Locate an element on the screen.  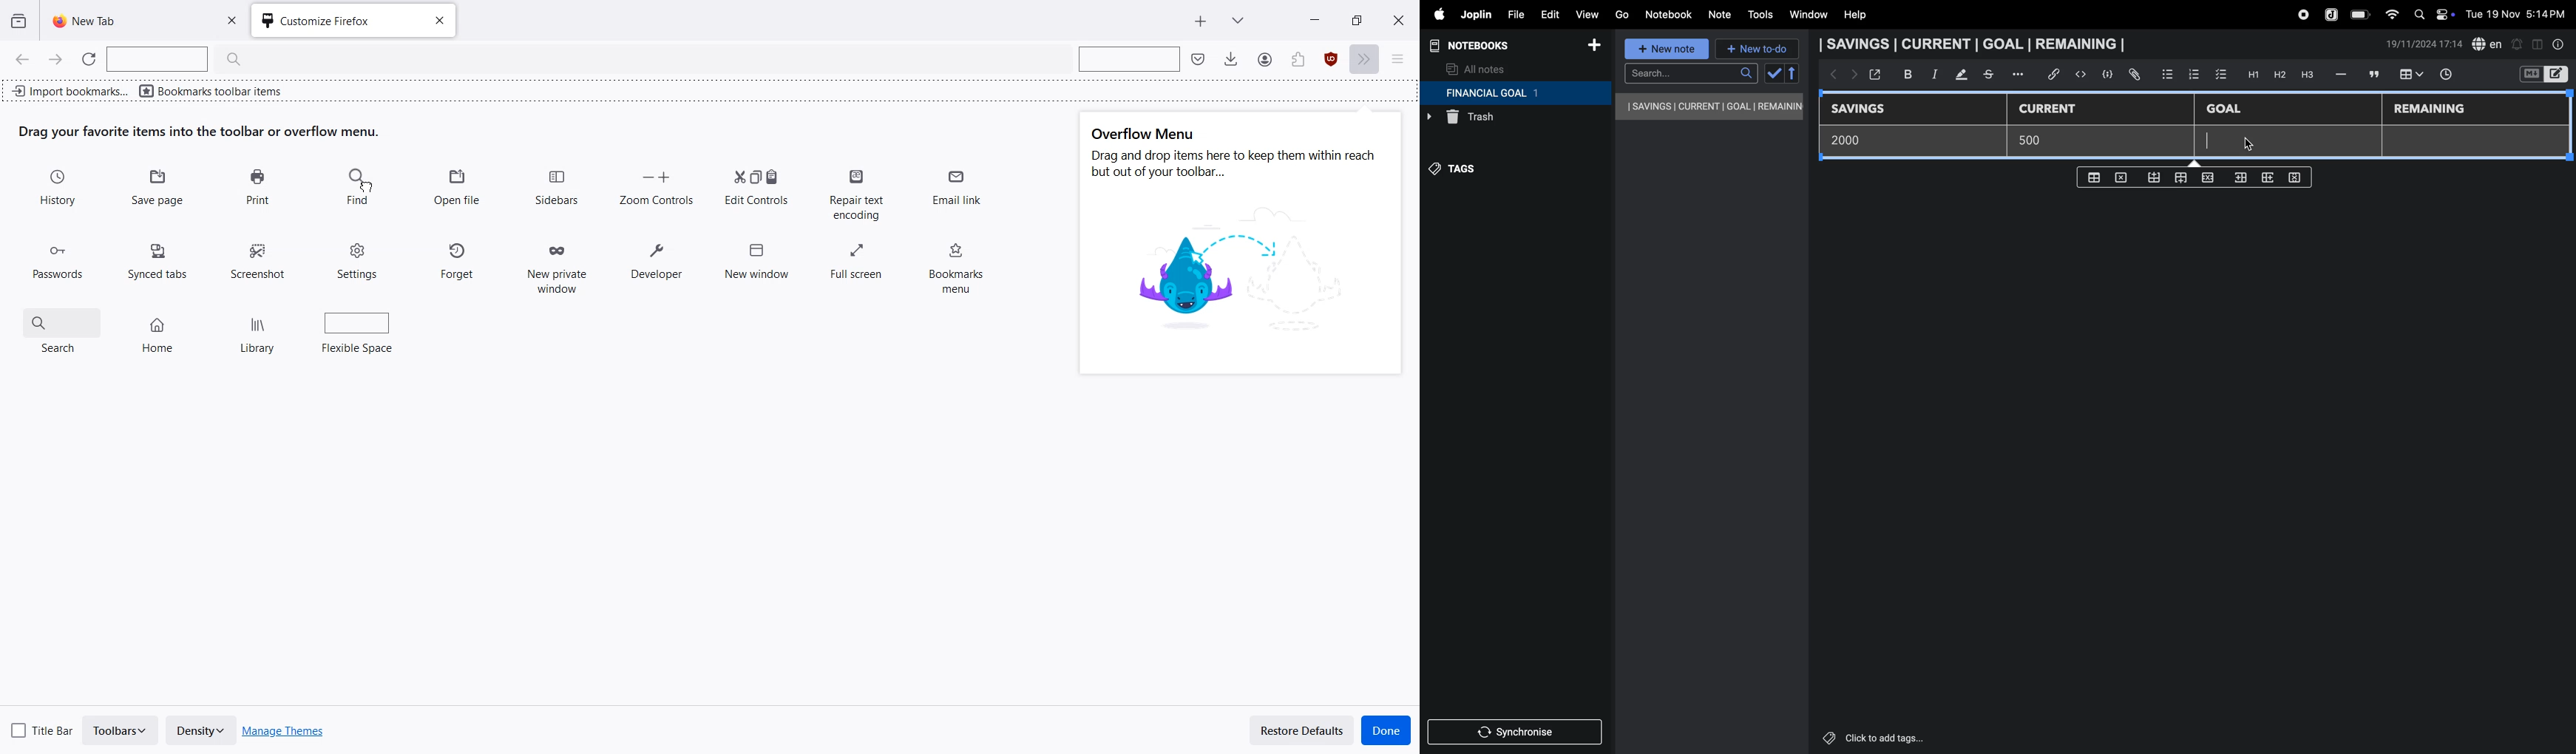
Sidebar is located at coordinates (556, 186).